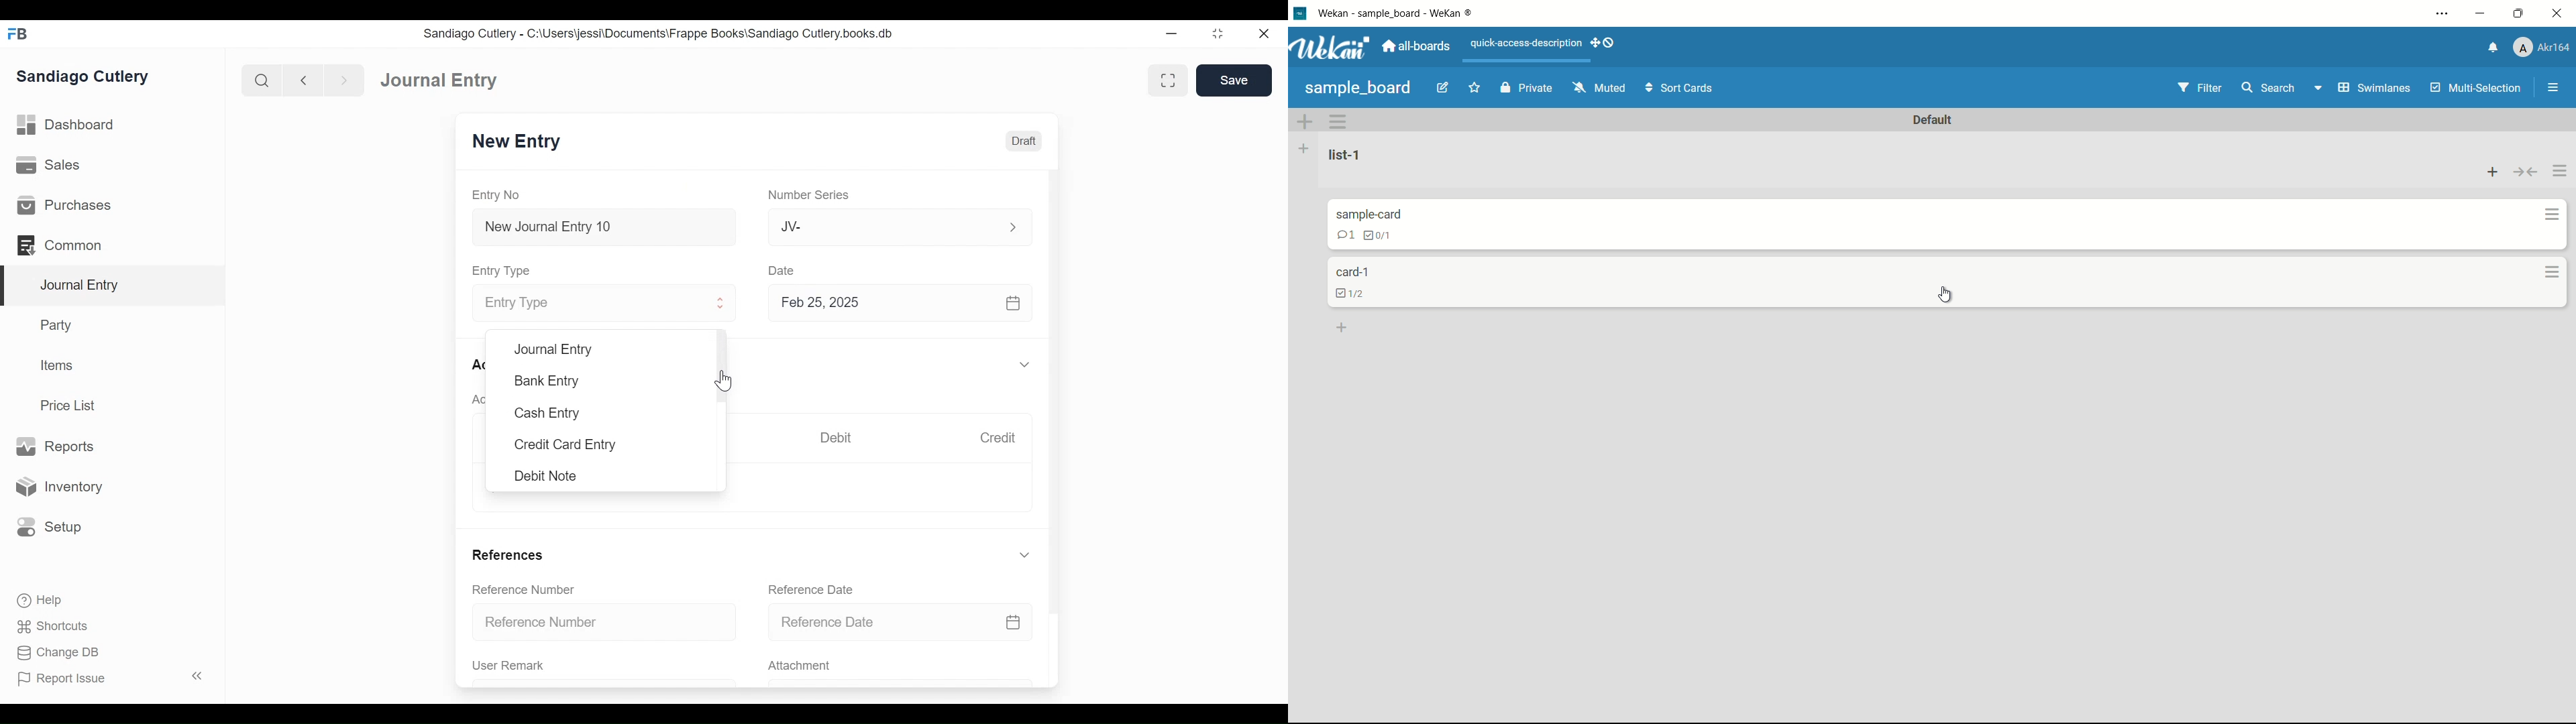 This screenshot has height=728, width=2576. I want to click on checklist, so click(1355, 294).